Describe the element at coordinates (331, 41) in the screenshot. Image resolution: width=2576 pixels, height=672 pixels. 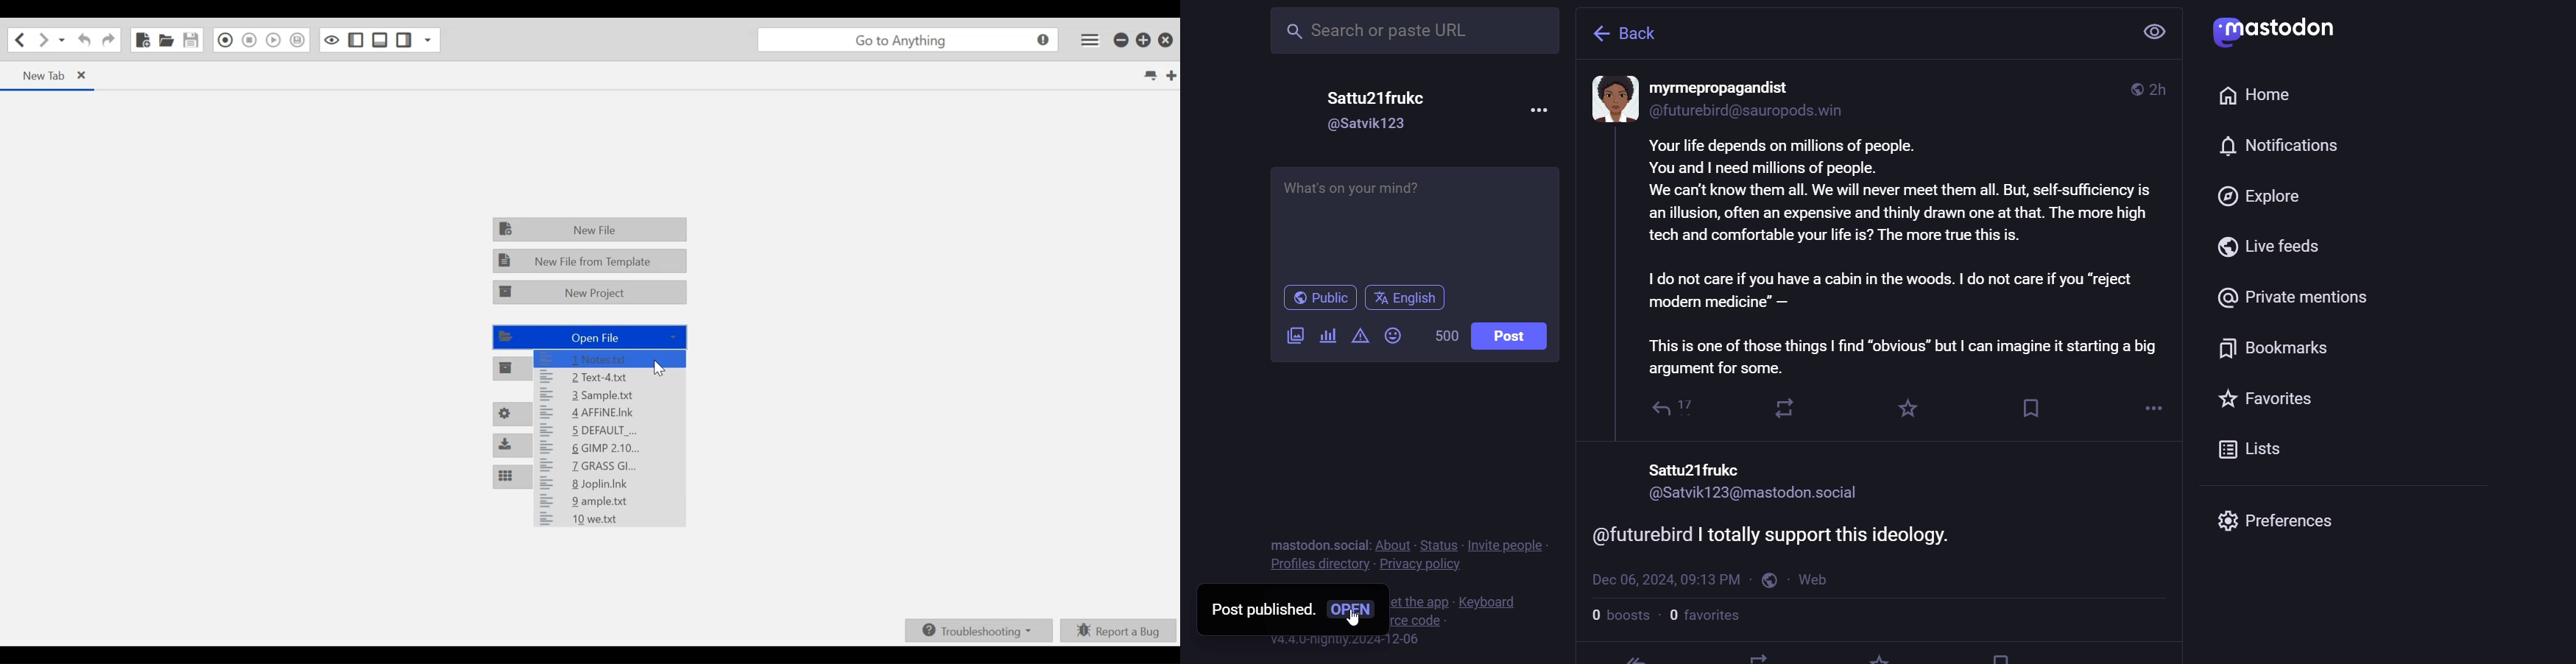
I see `Toggle focus mode` at that location.